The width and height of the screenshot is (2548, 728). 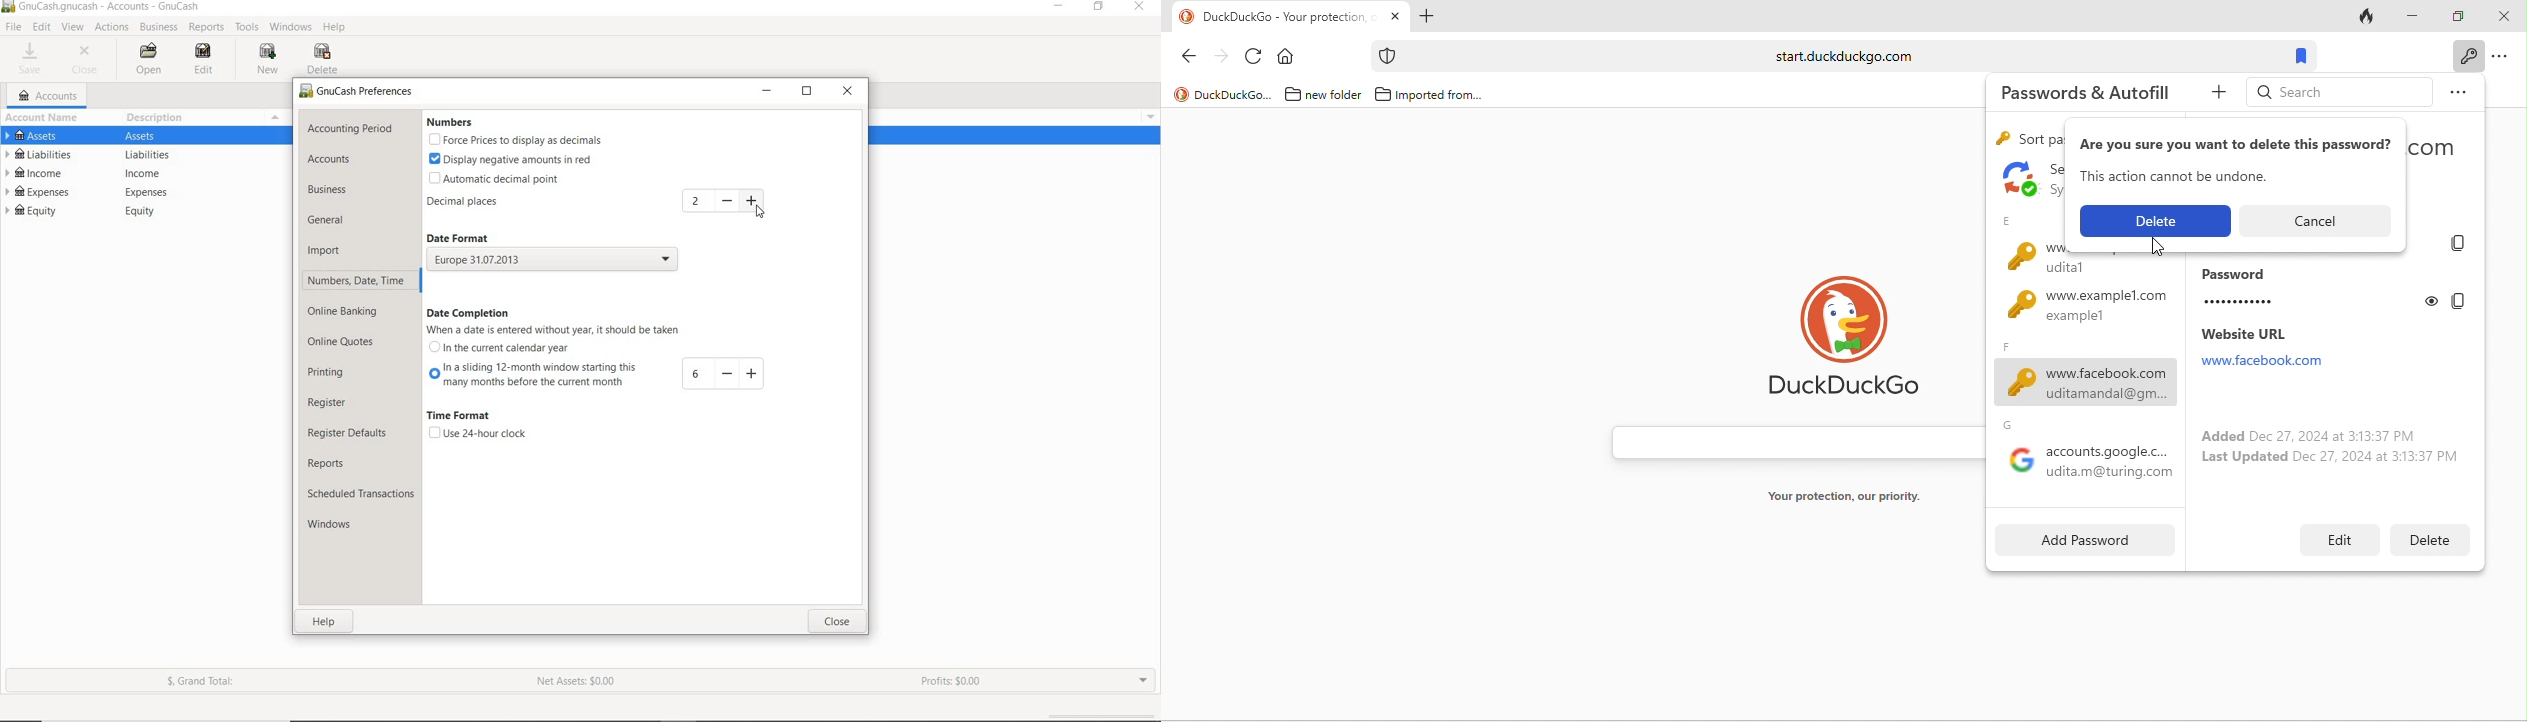 I want to click on GnuCash Preferences, so click(x=358, y=92).